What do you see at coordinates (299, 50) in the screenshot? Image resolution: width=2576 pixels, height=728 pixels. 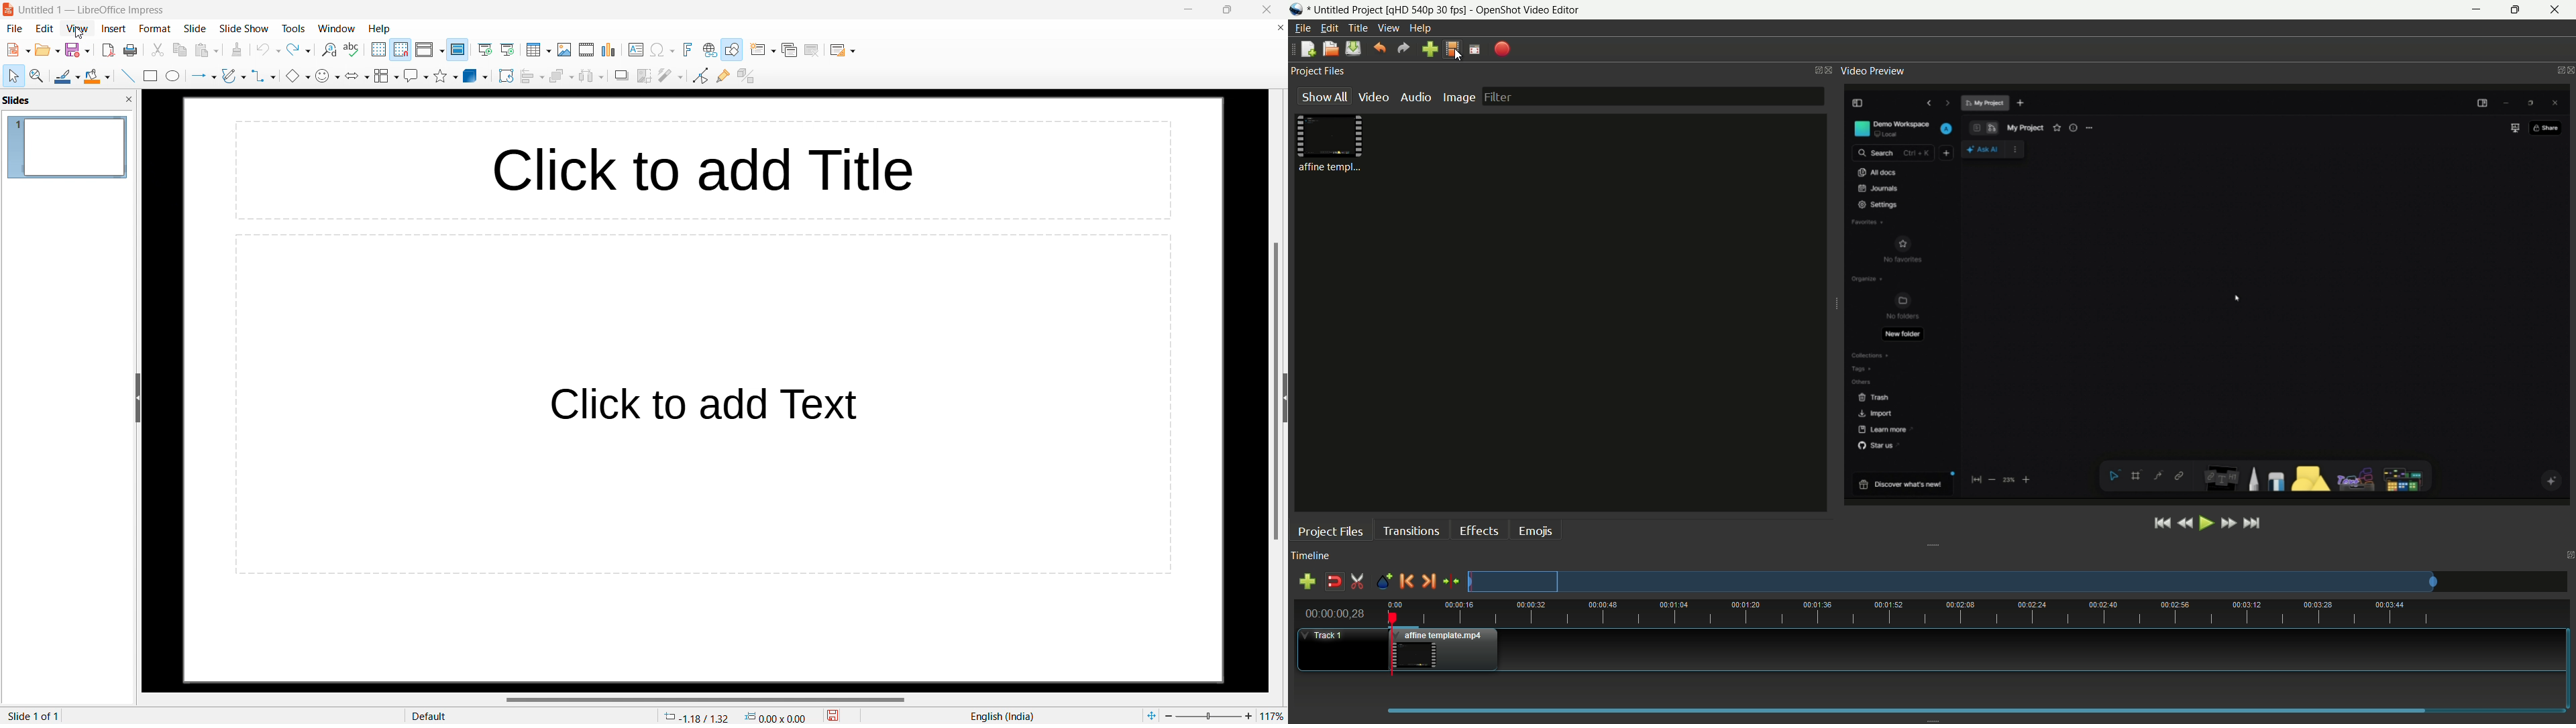 I see `redo` at bounding box center [299, 50].